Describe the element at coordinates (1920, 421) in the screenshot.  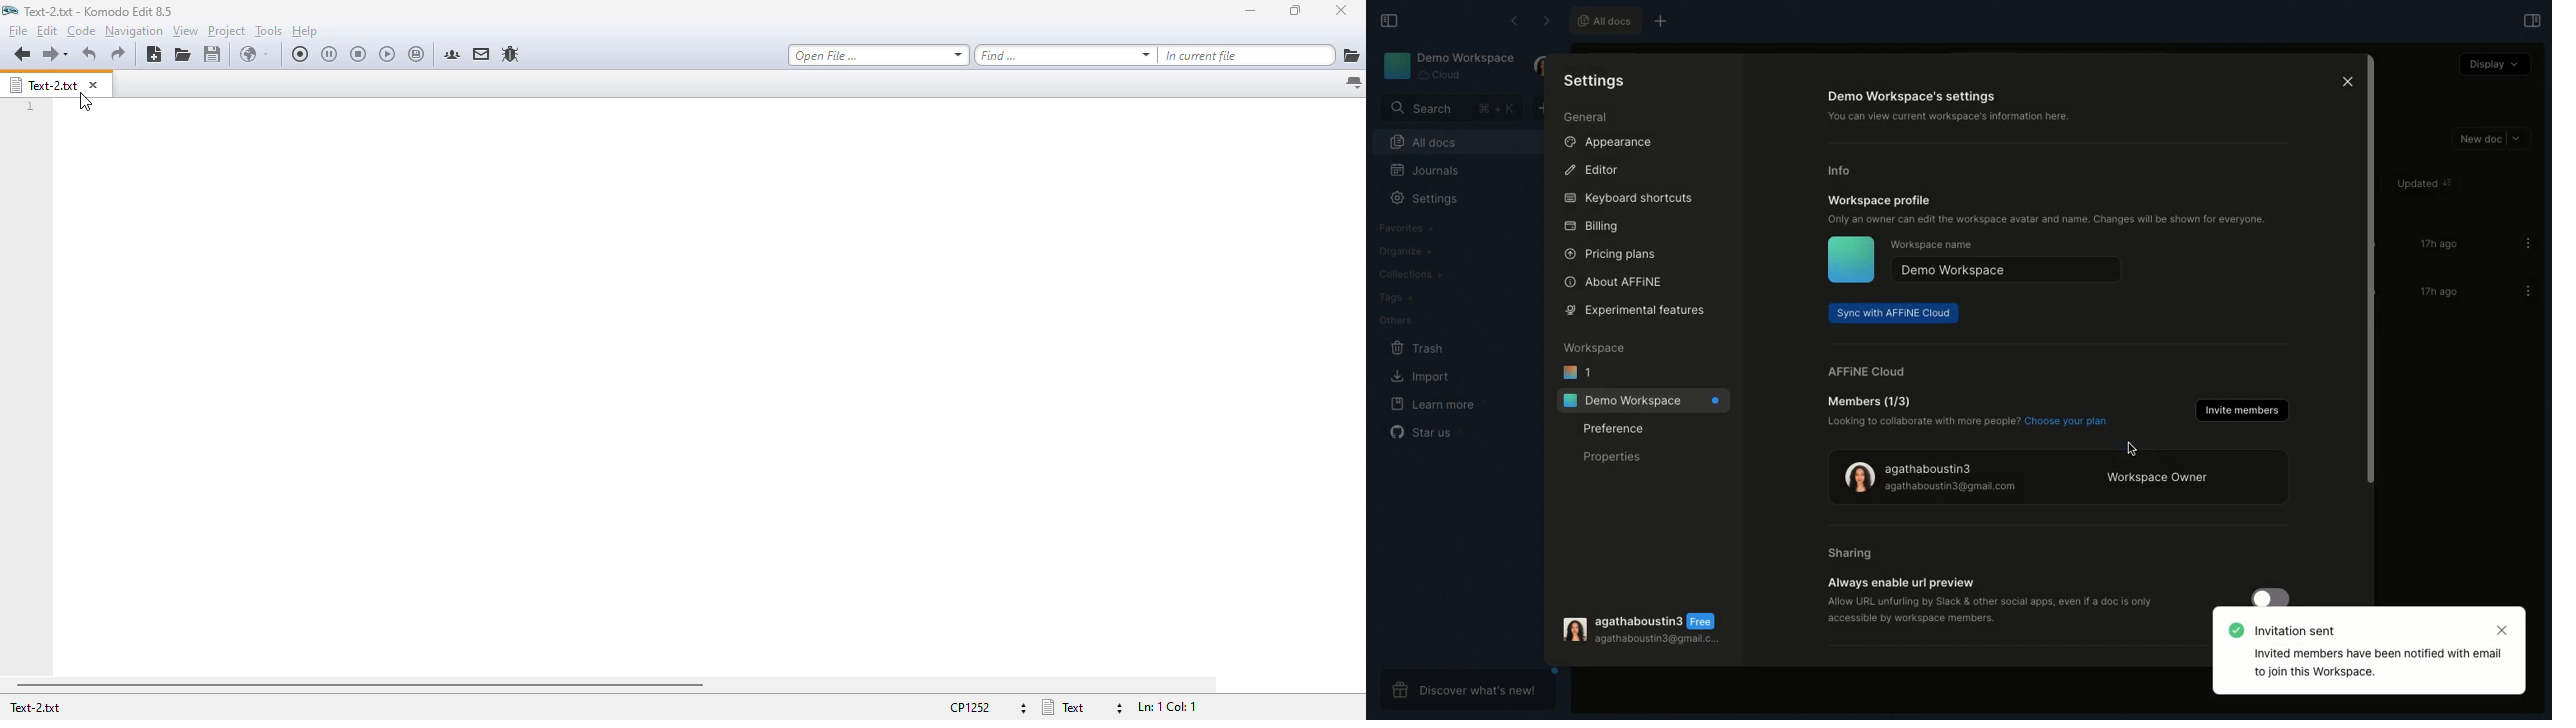
I see `Looking to collaborate with more people?` at that location.